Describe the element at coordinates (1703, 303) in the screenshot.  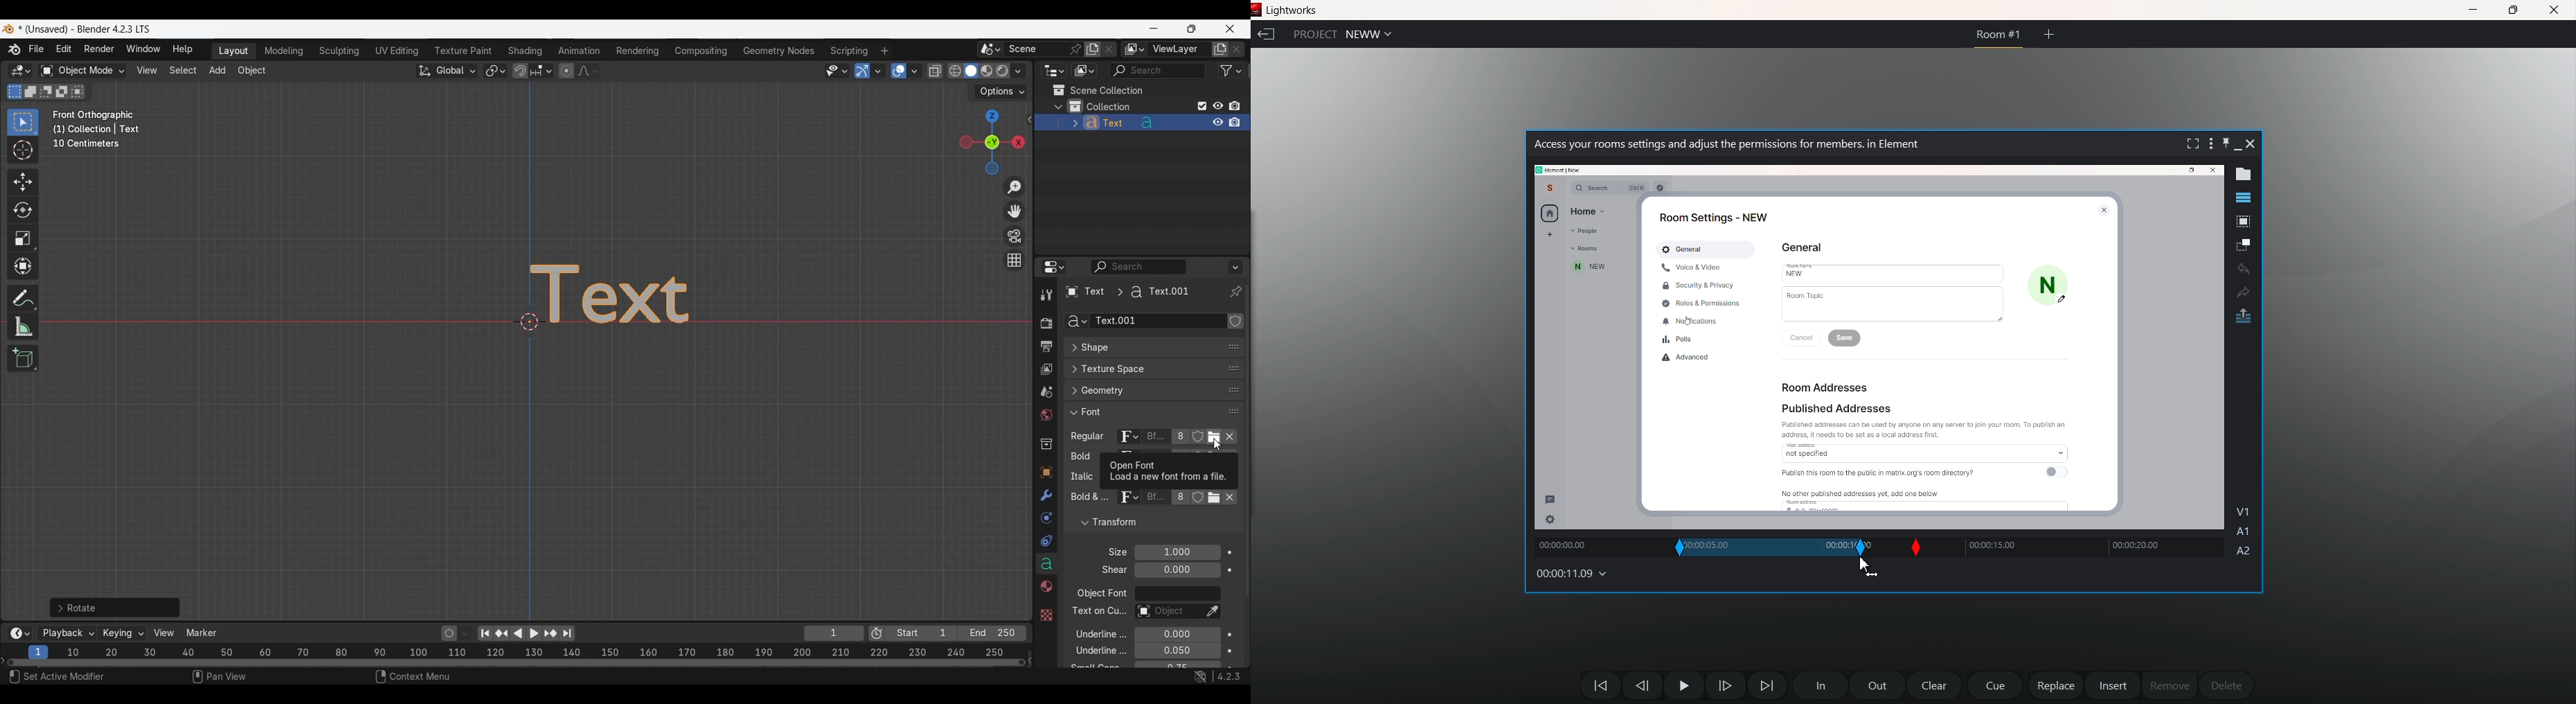
I see `Roid & Permissions` at that location.